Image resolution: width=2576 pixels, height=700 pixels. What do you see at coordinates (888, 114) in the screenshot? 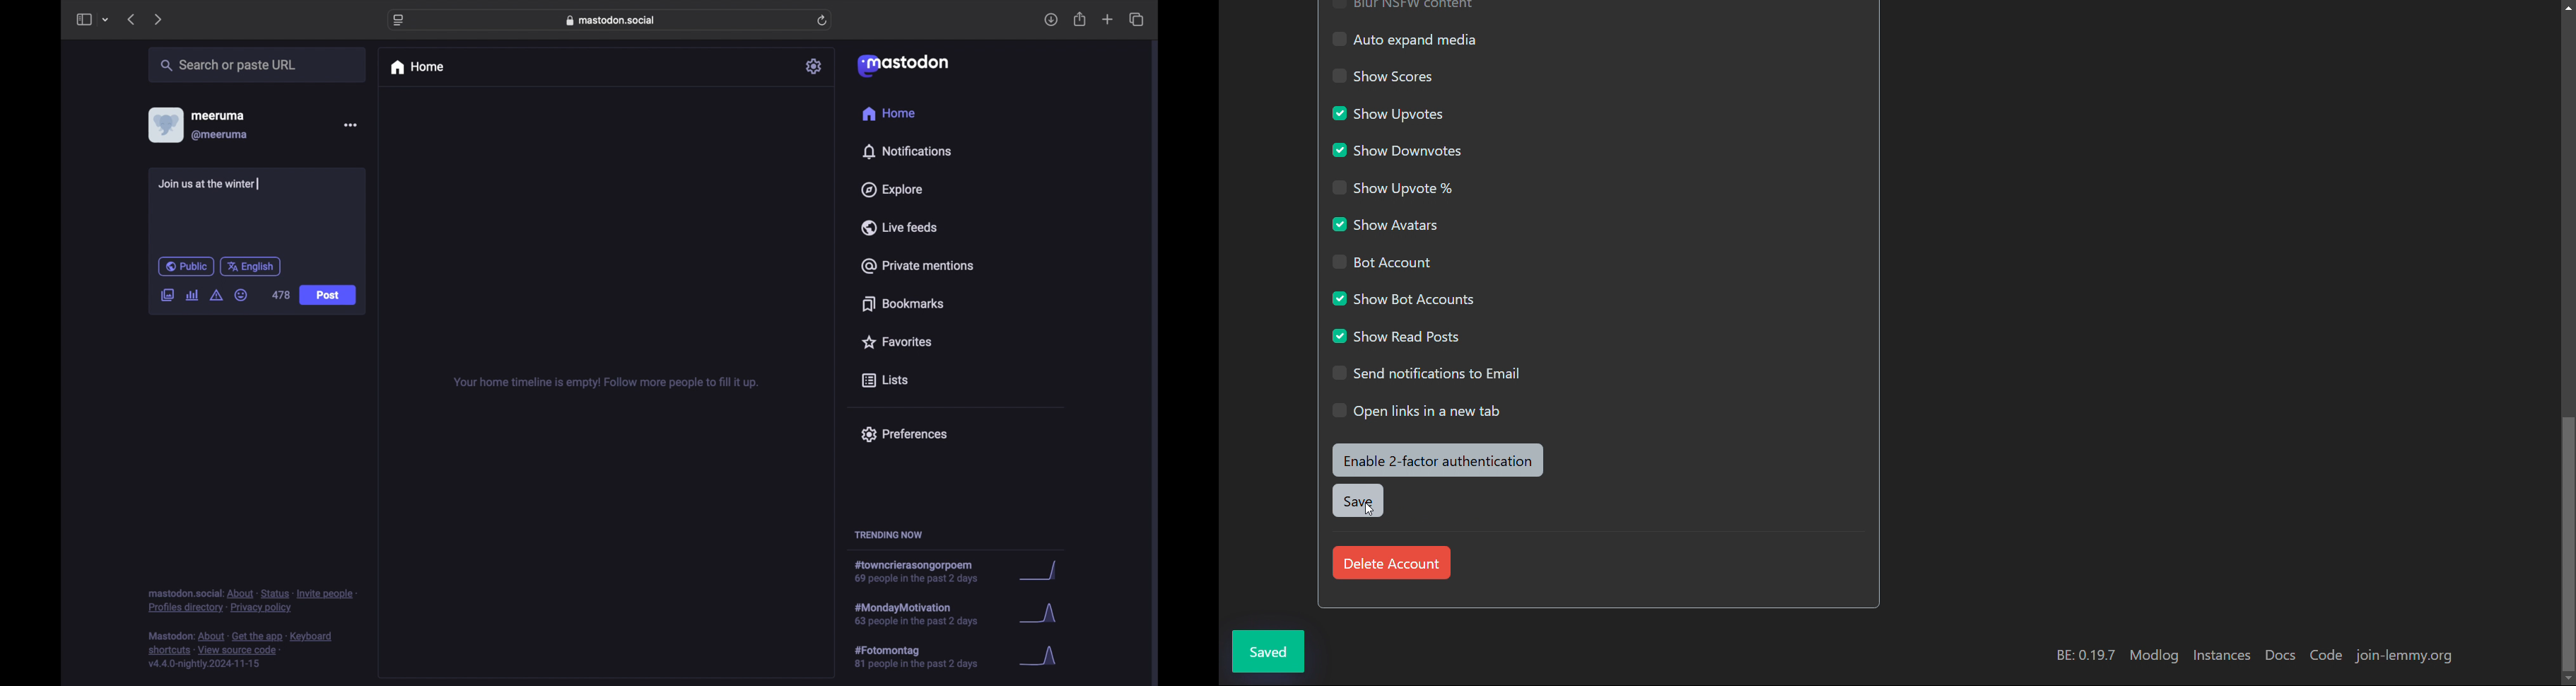
I see `home` at bounding box center [888, 114].